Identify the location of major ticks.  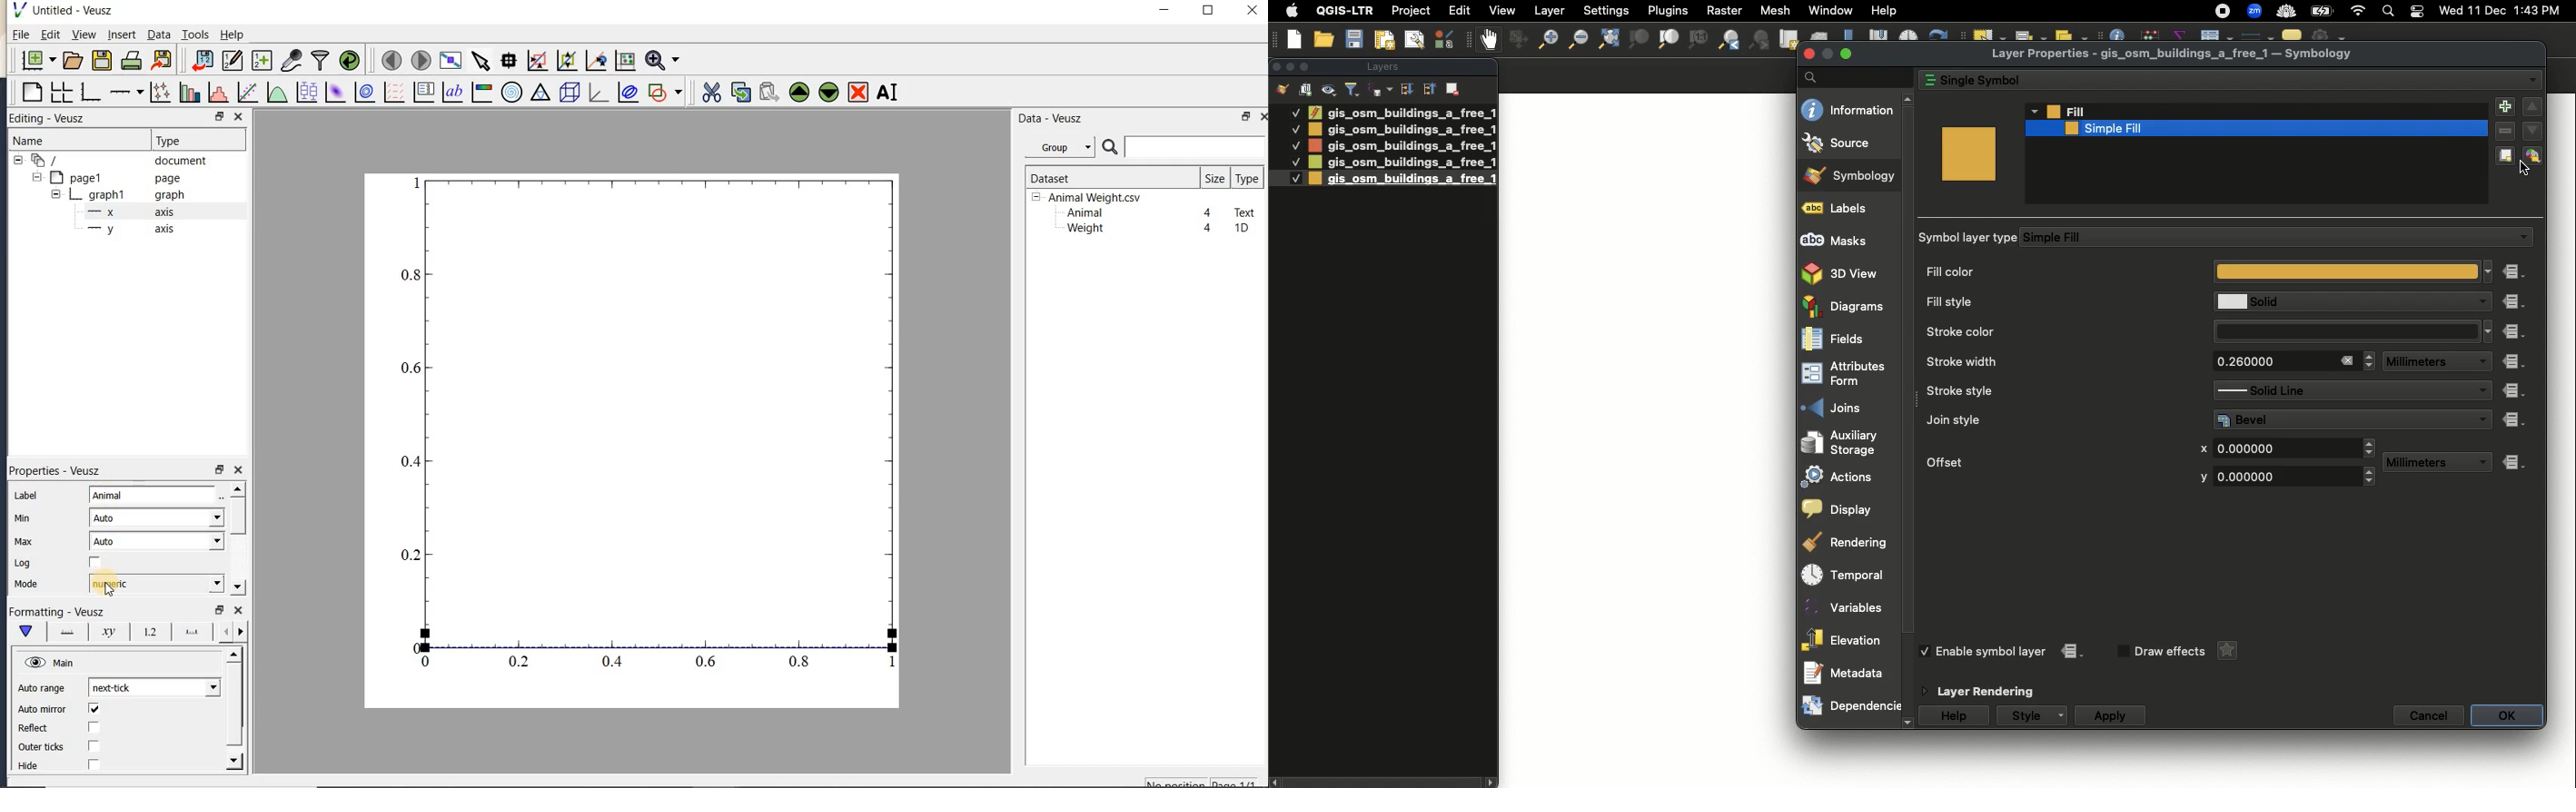
(189, 631).